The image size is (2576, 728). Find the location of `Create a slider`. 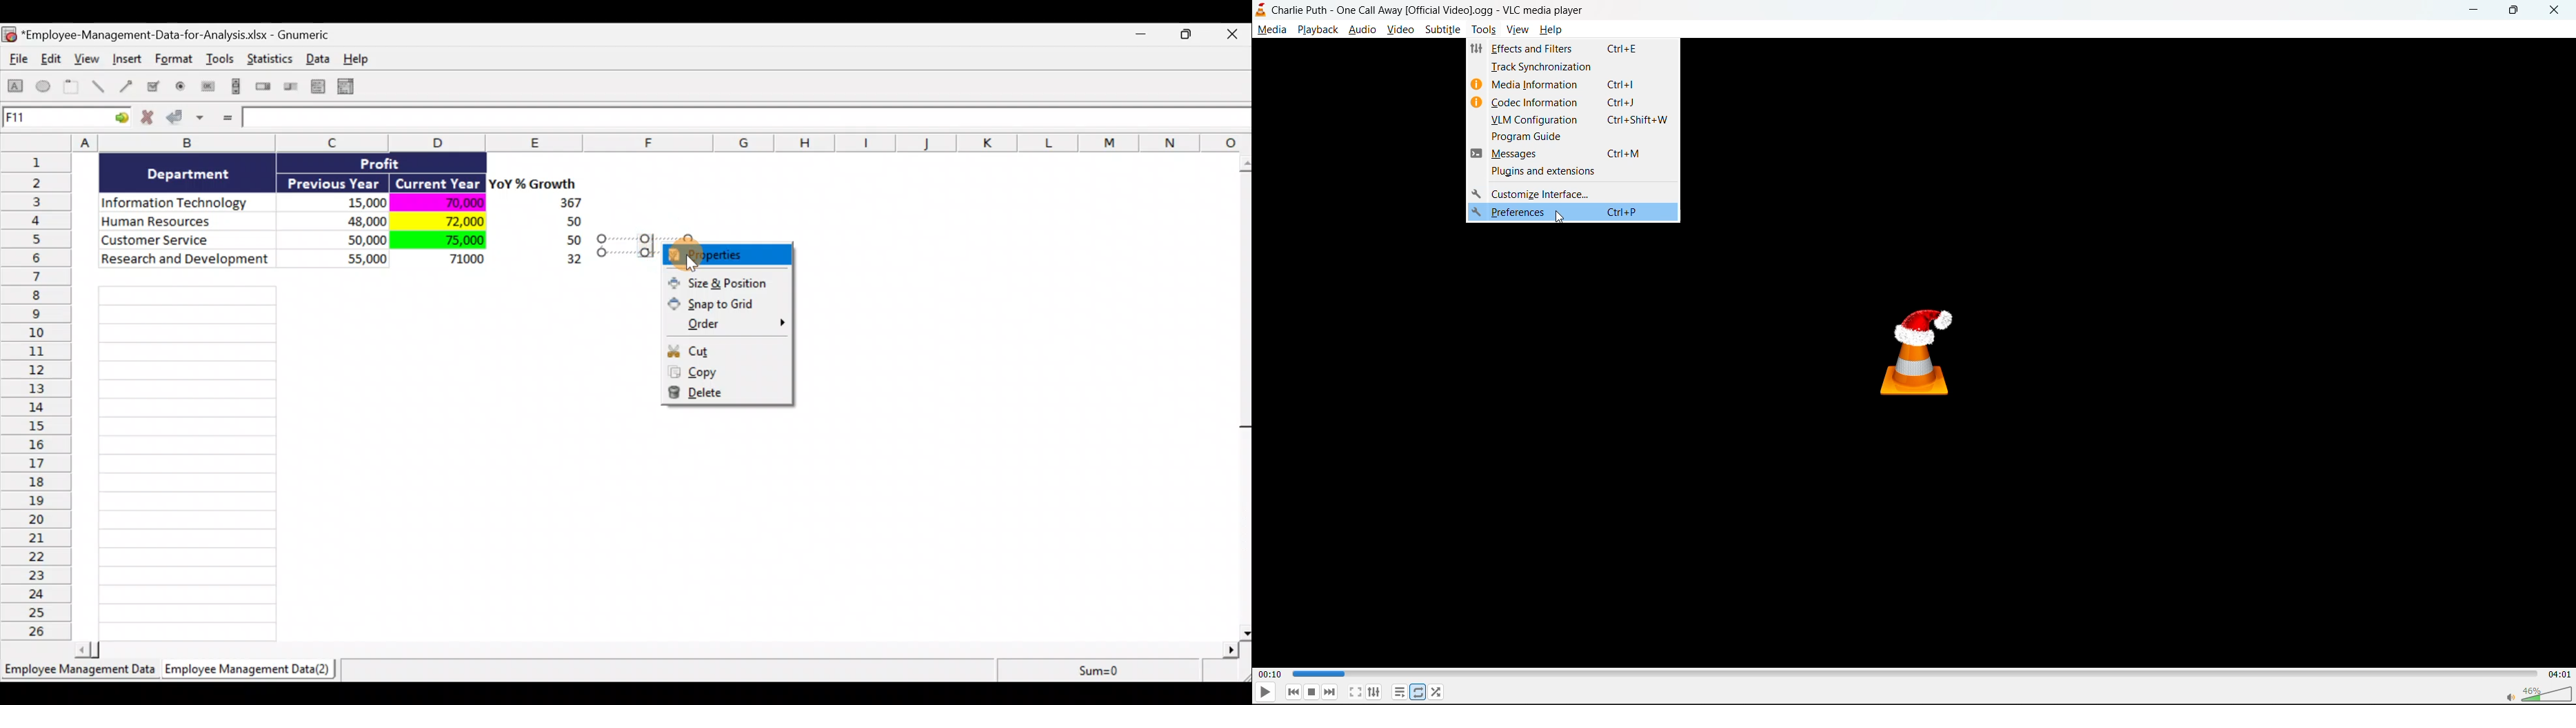

Create a slider is located at coordinates (289, 89).